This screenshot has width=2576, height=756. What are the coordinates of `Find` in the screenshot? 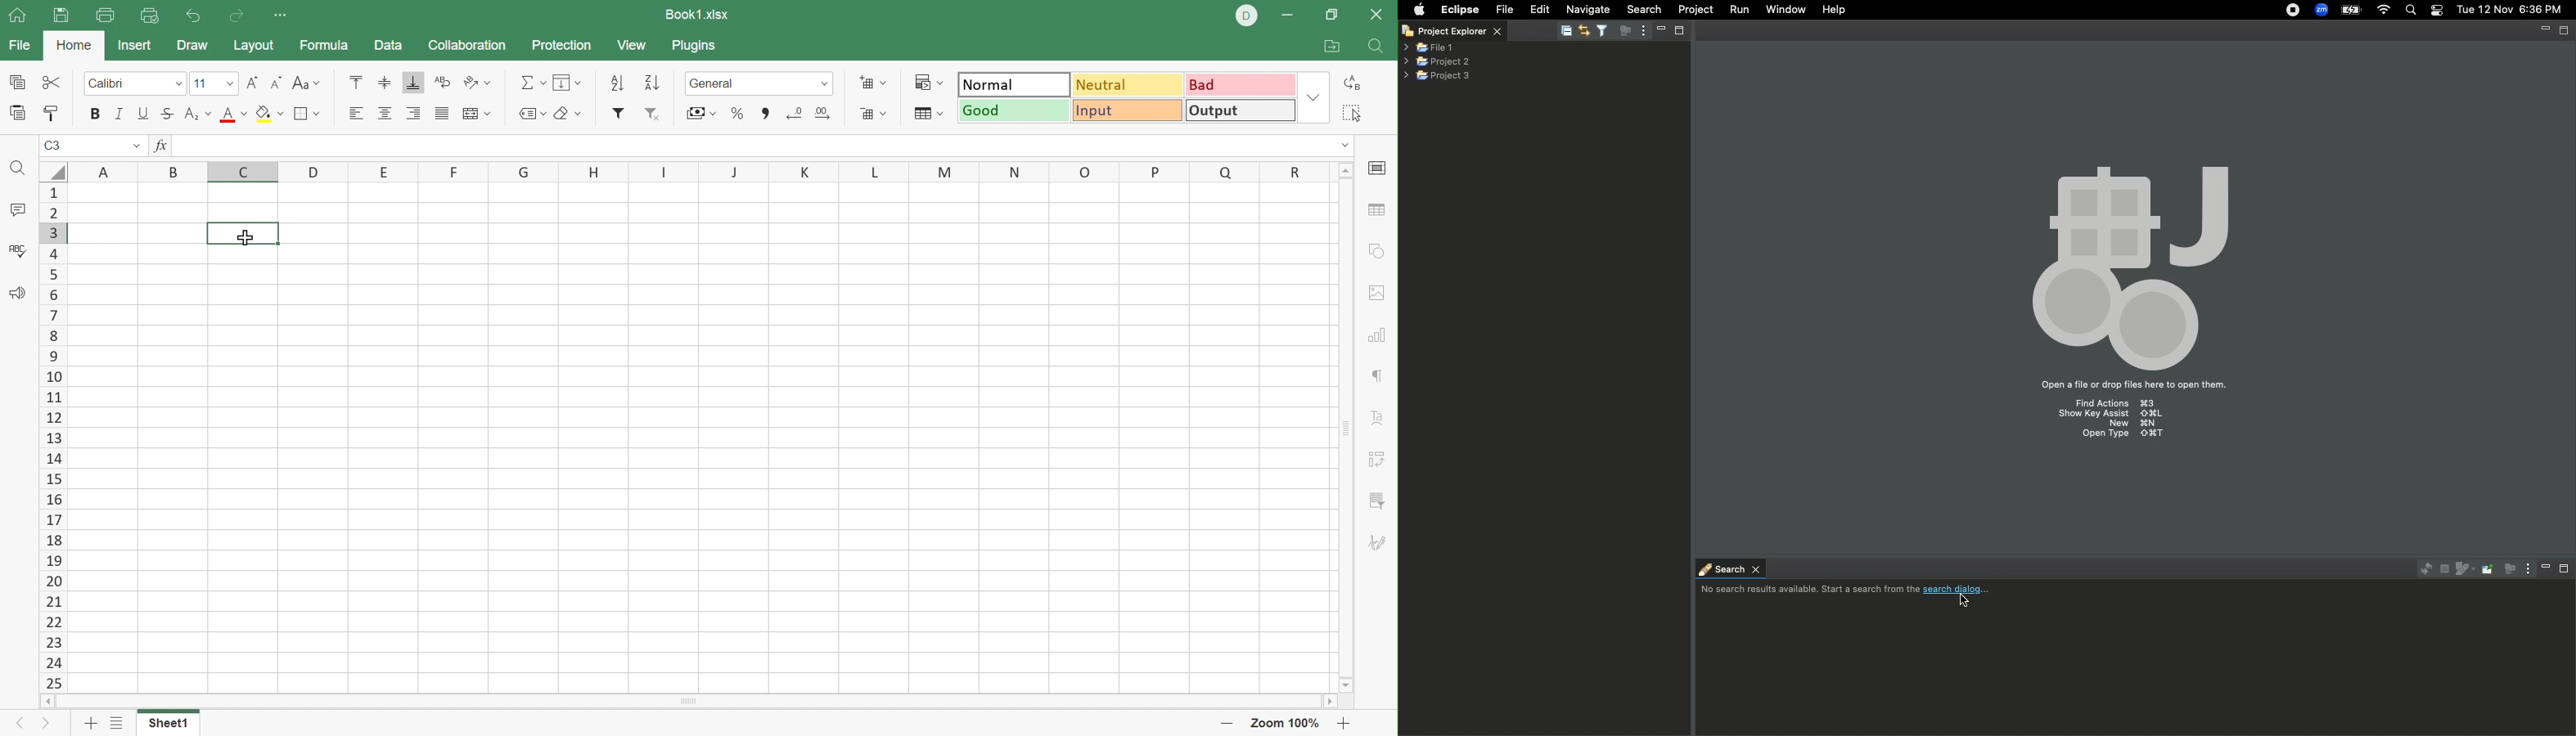 It's located at (1376, 47).